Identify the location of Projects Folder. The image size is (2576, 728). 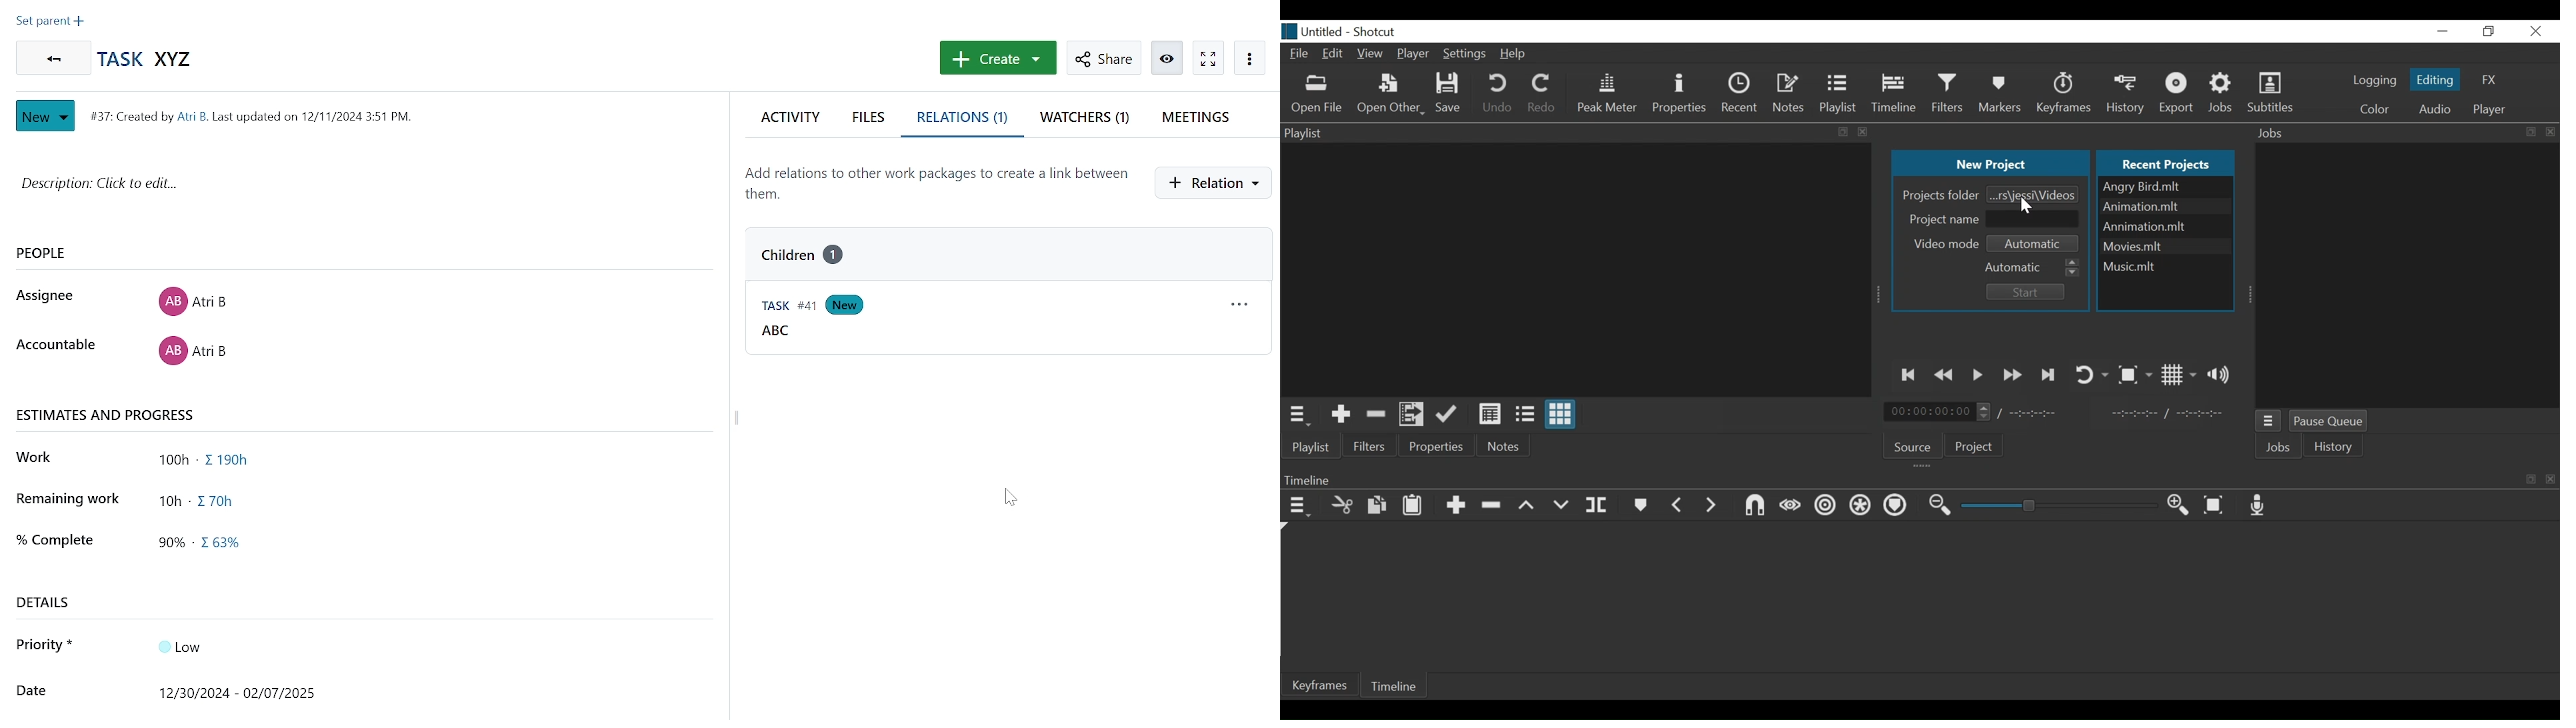
(1939, 195).